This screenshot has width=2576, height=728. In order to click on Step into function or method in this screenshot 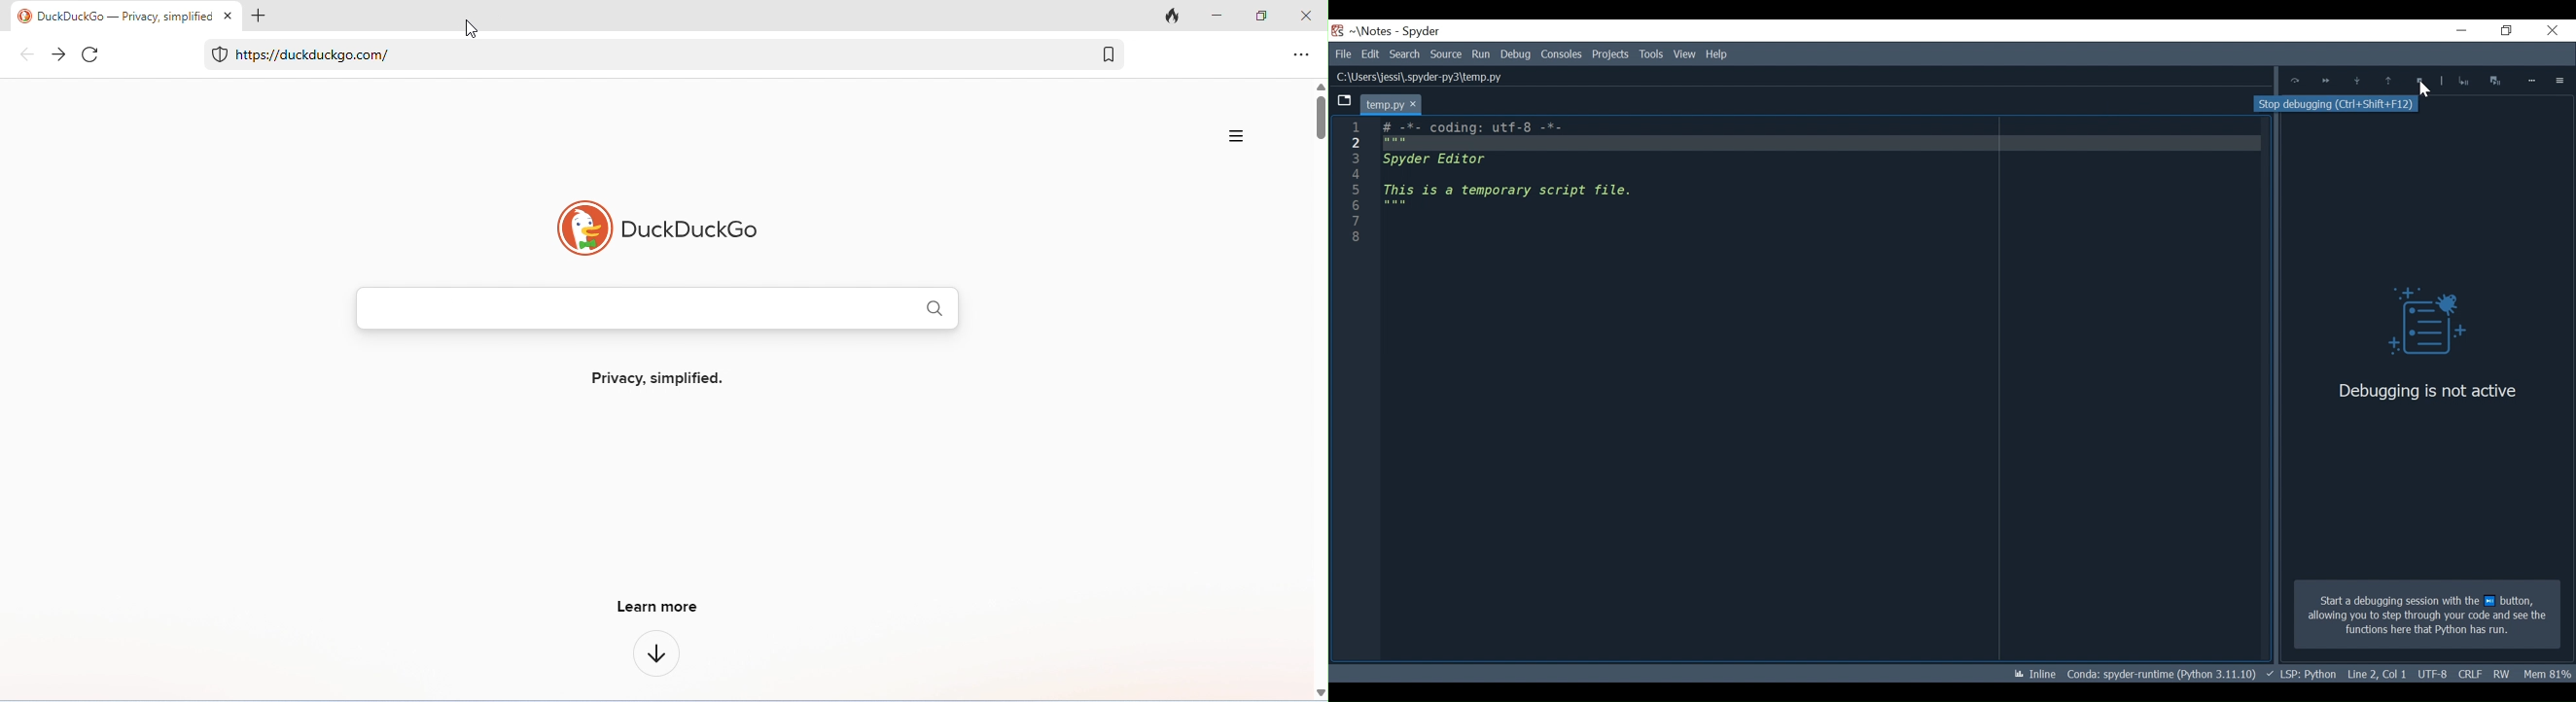, I will do `click(2357, 82)`.